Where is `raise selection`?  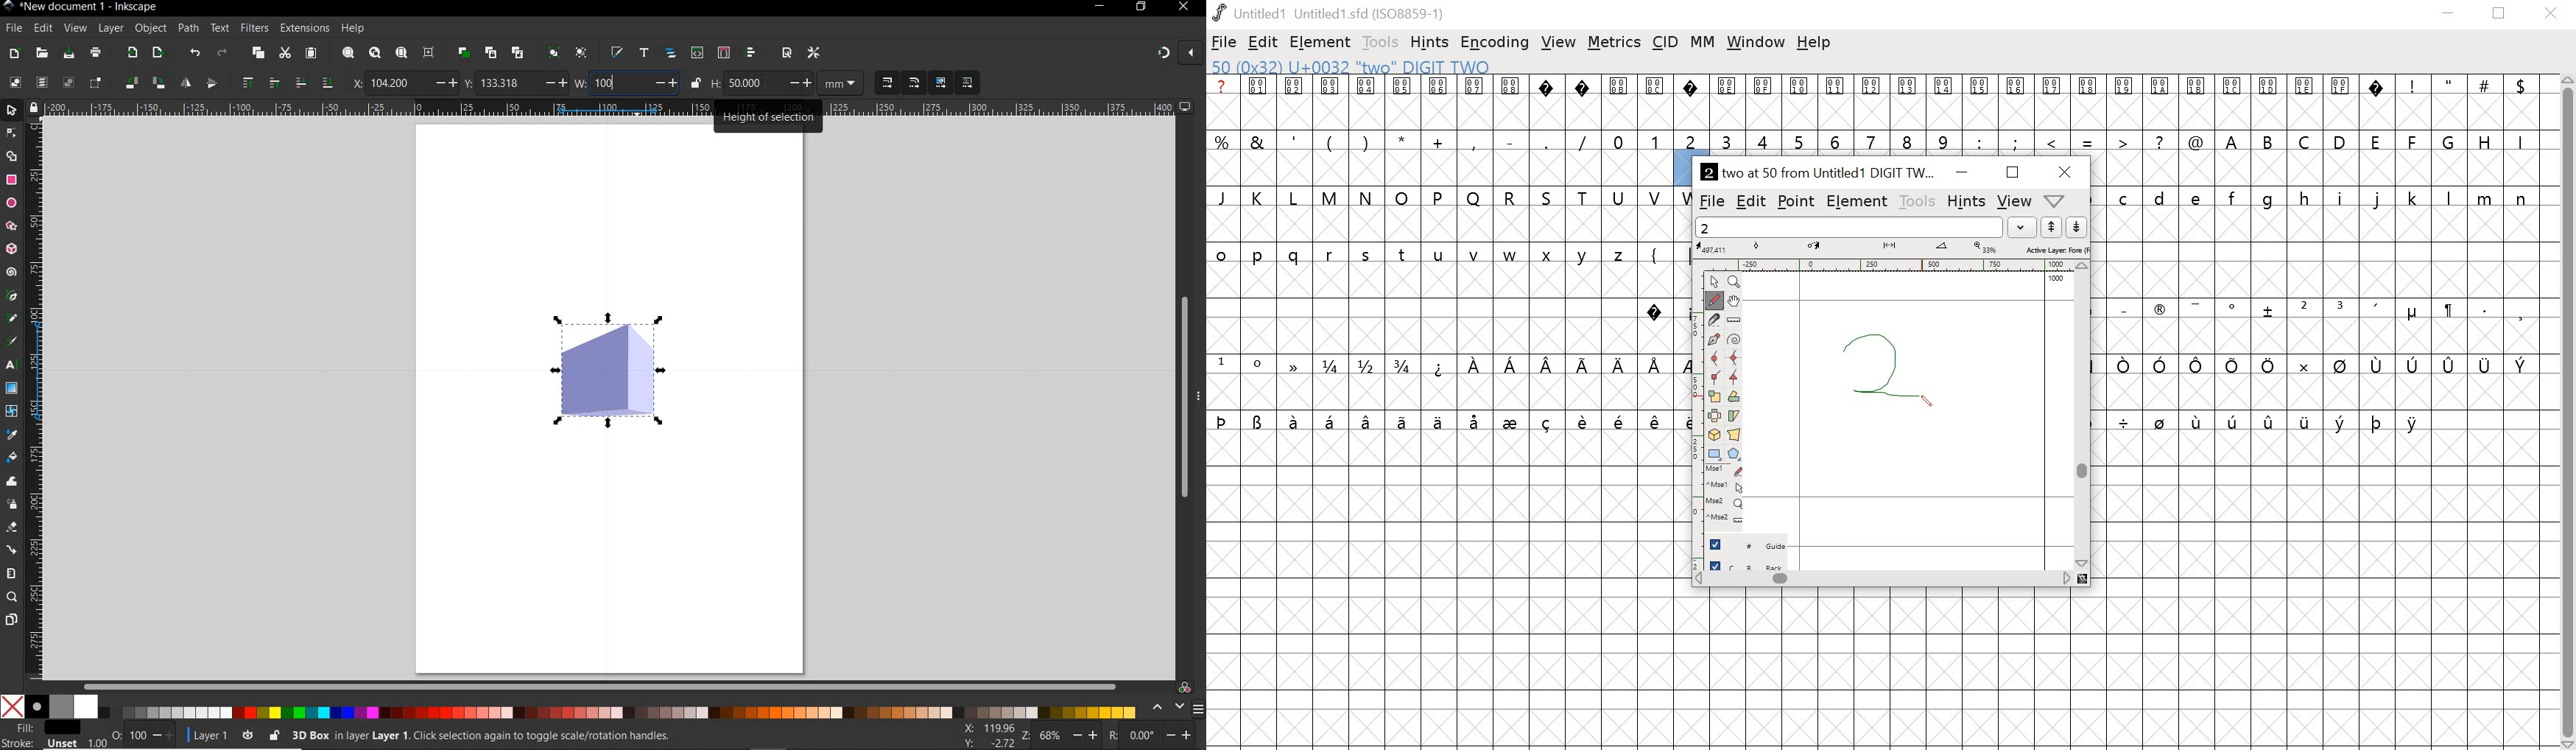 raise selection is located at coordinates (272, 83).